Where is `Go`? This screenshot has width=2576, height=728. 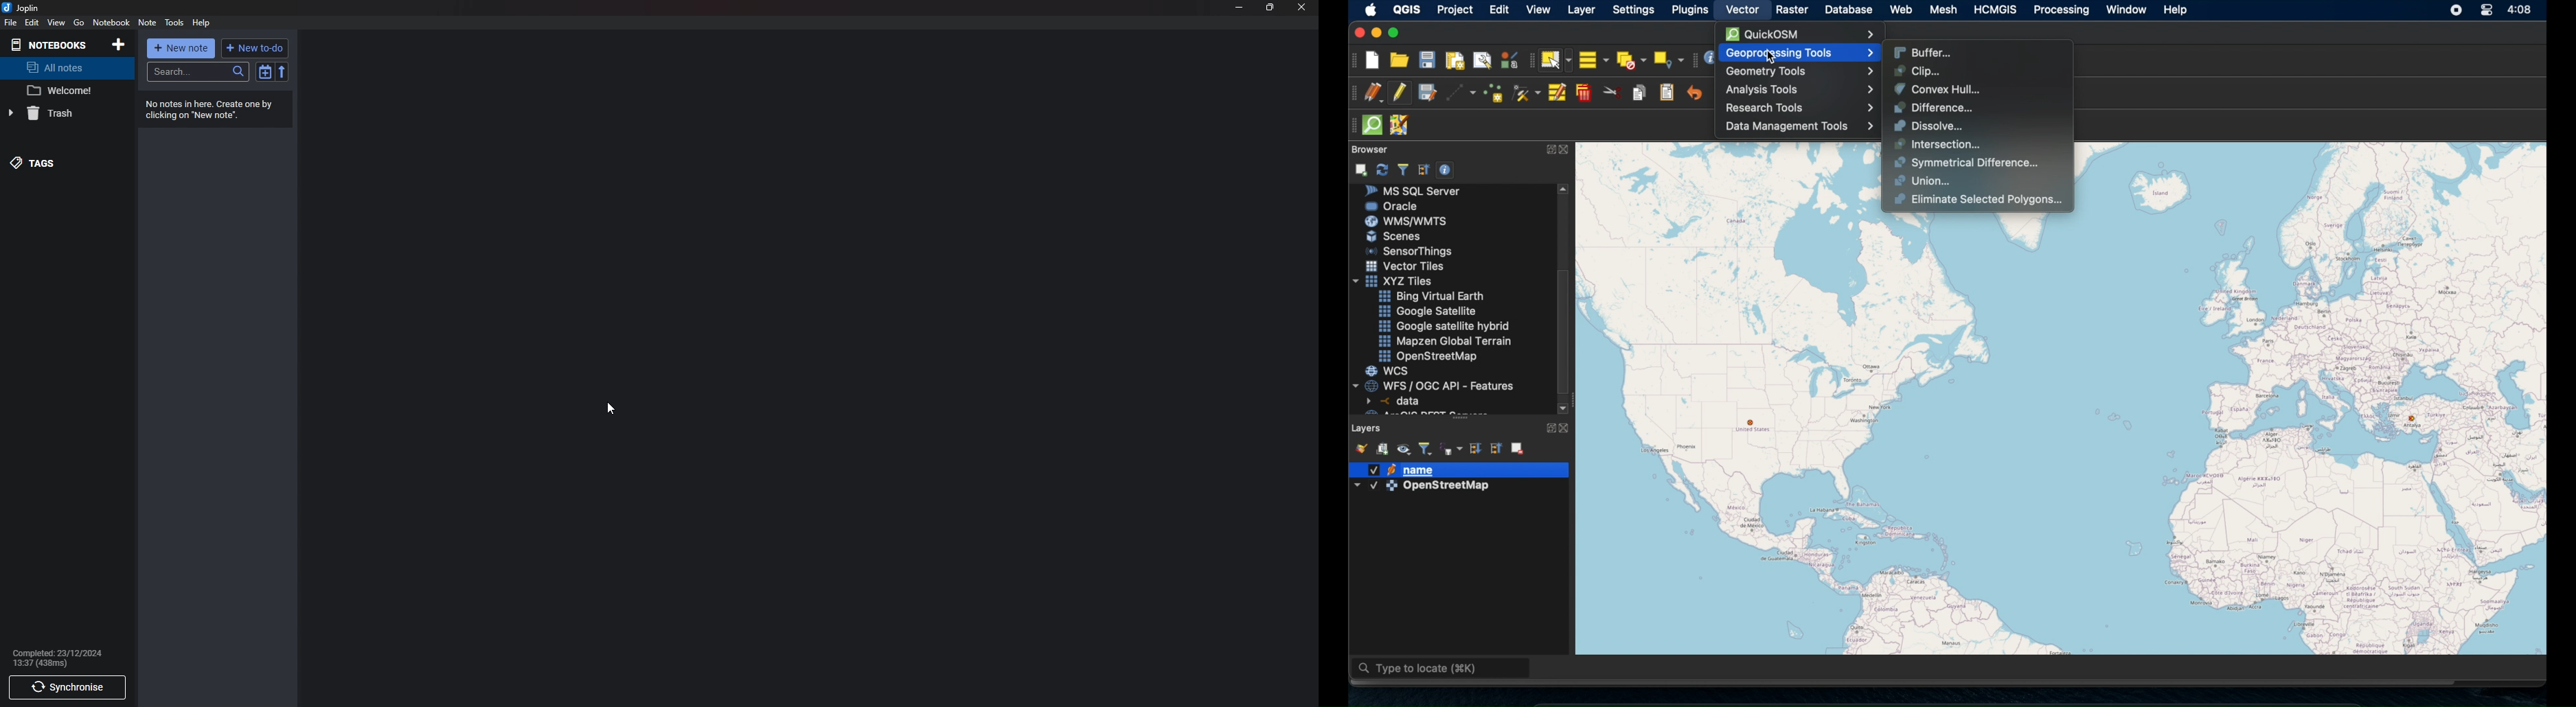
Go is located at coordinates (78, 23).